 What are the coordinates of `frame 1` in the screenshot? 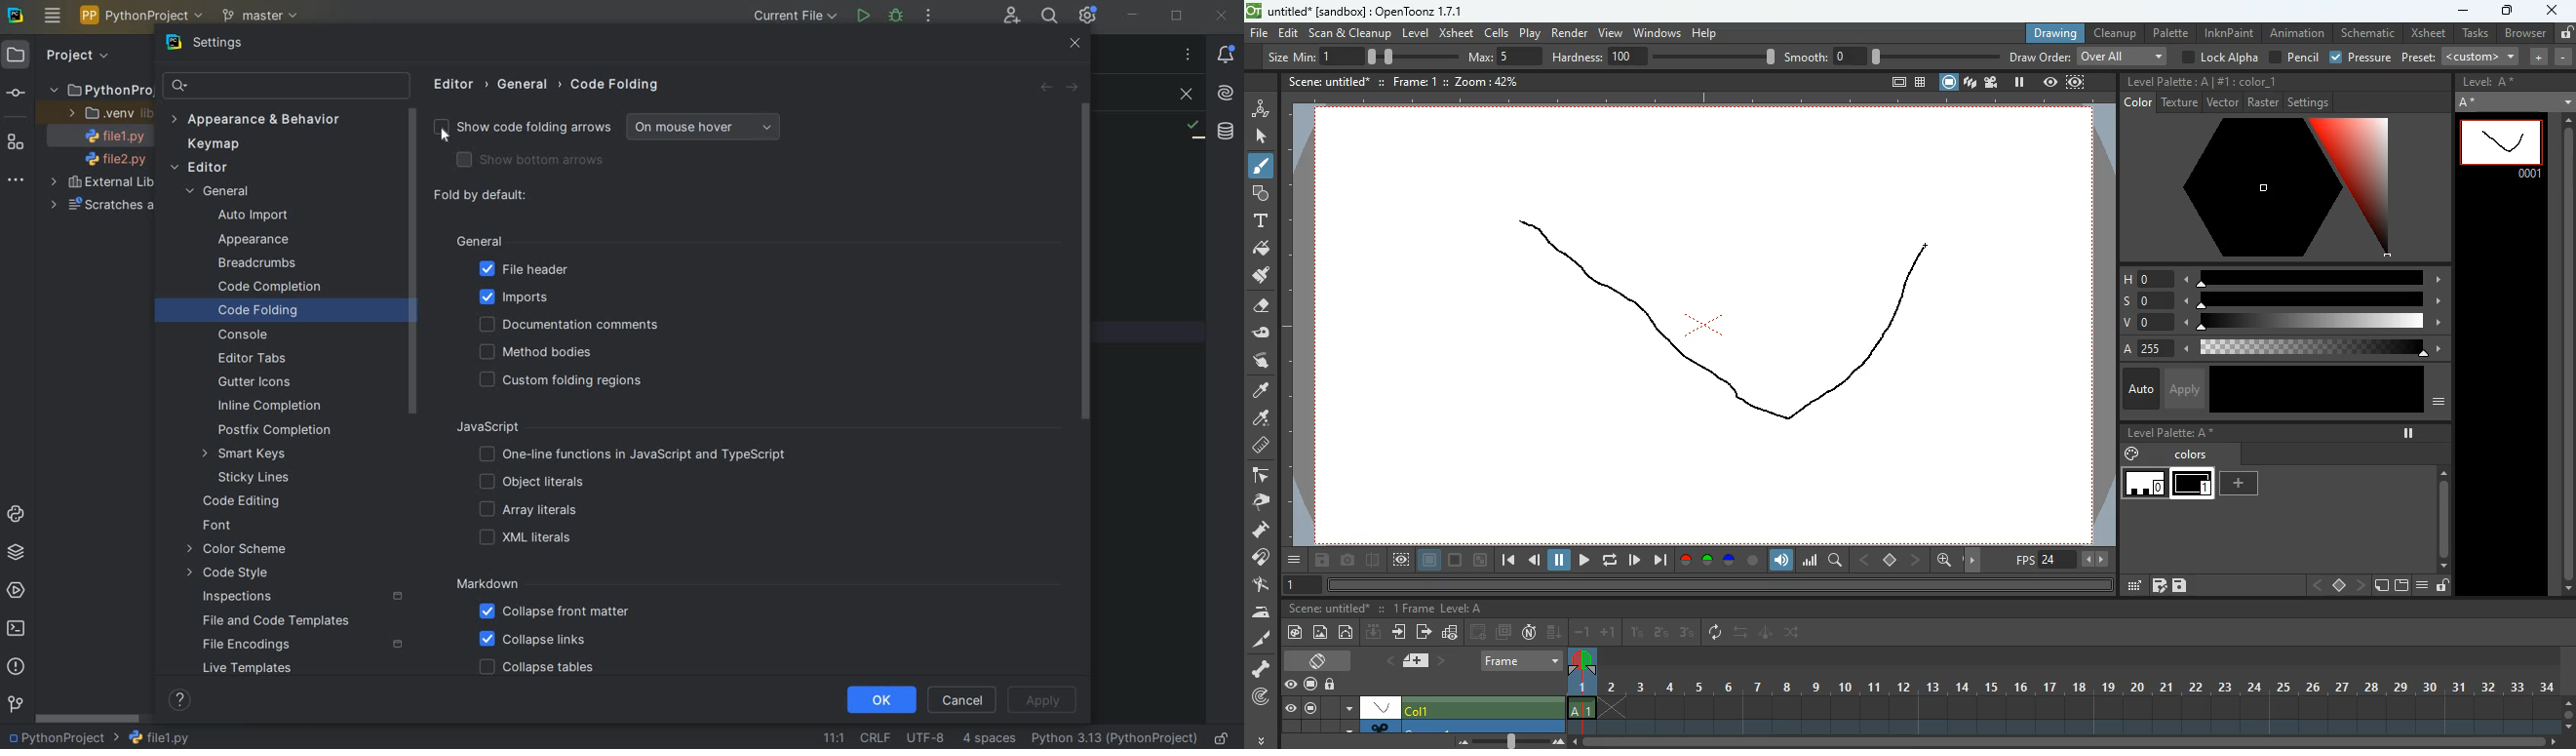 It's located at (2193, 486).